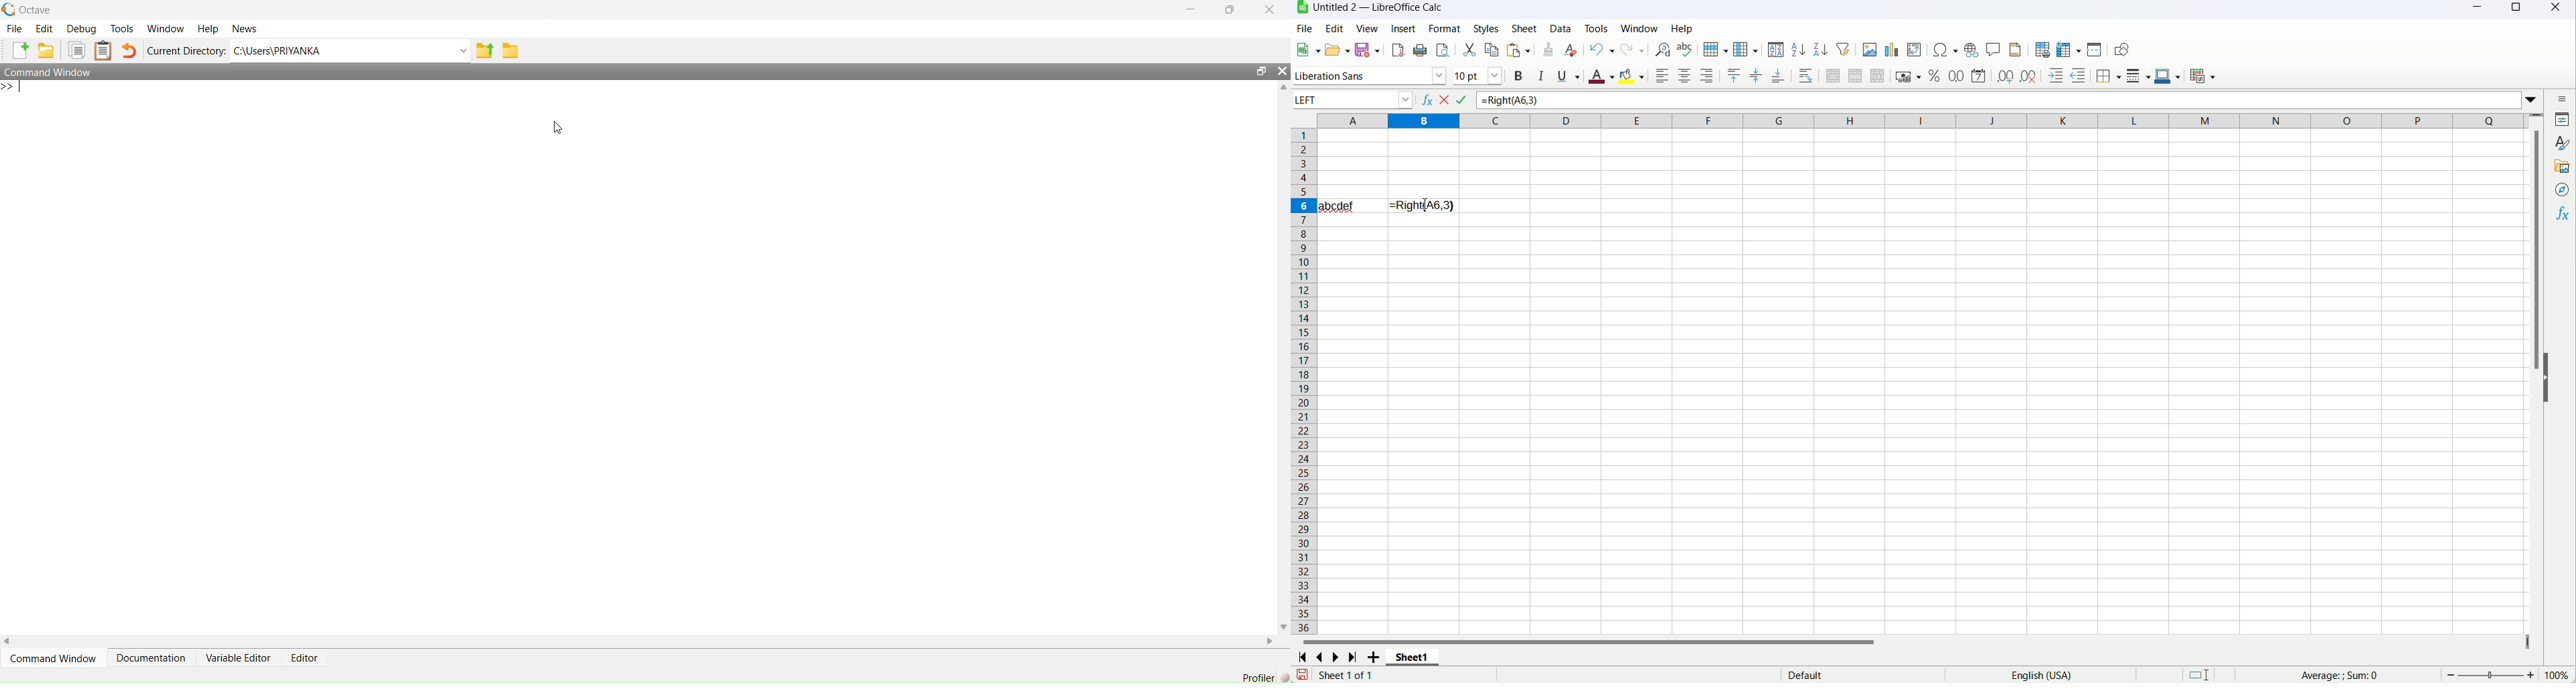  I want to click on add decimal place, so click(2005, 78).